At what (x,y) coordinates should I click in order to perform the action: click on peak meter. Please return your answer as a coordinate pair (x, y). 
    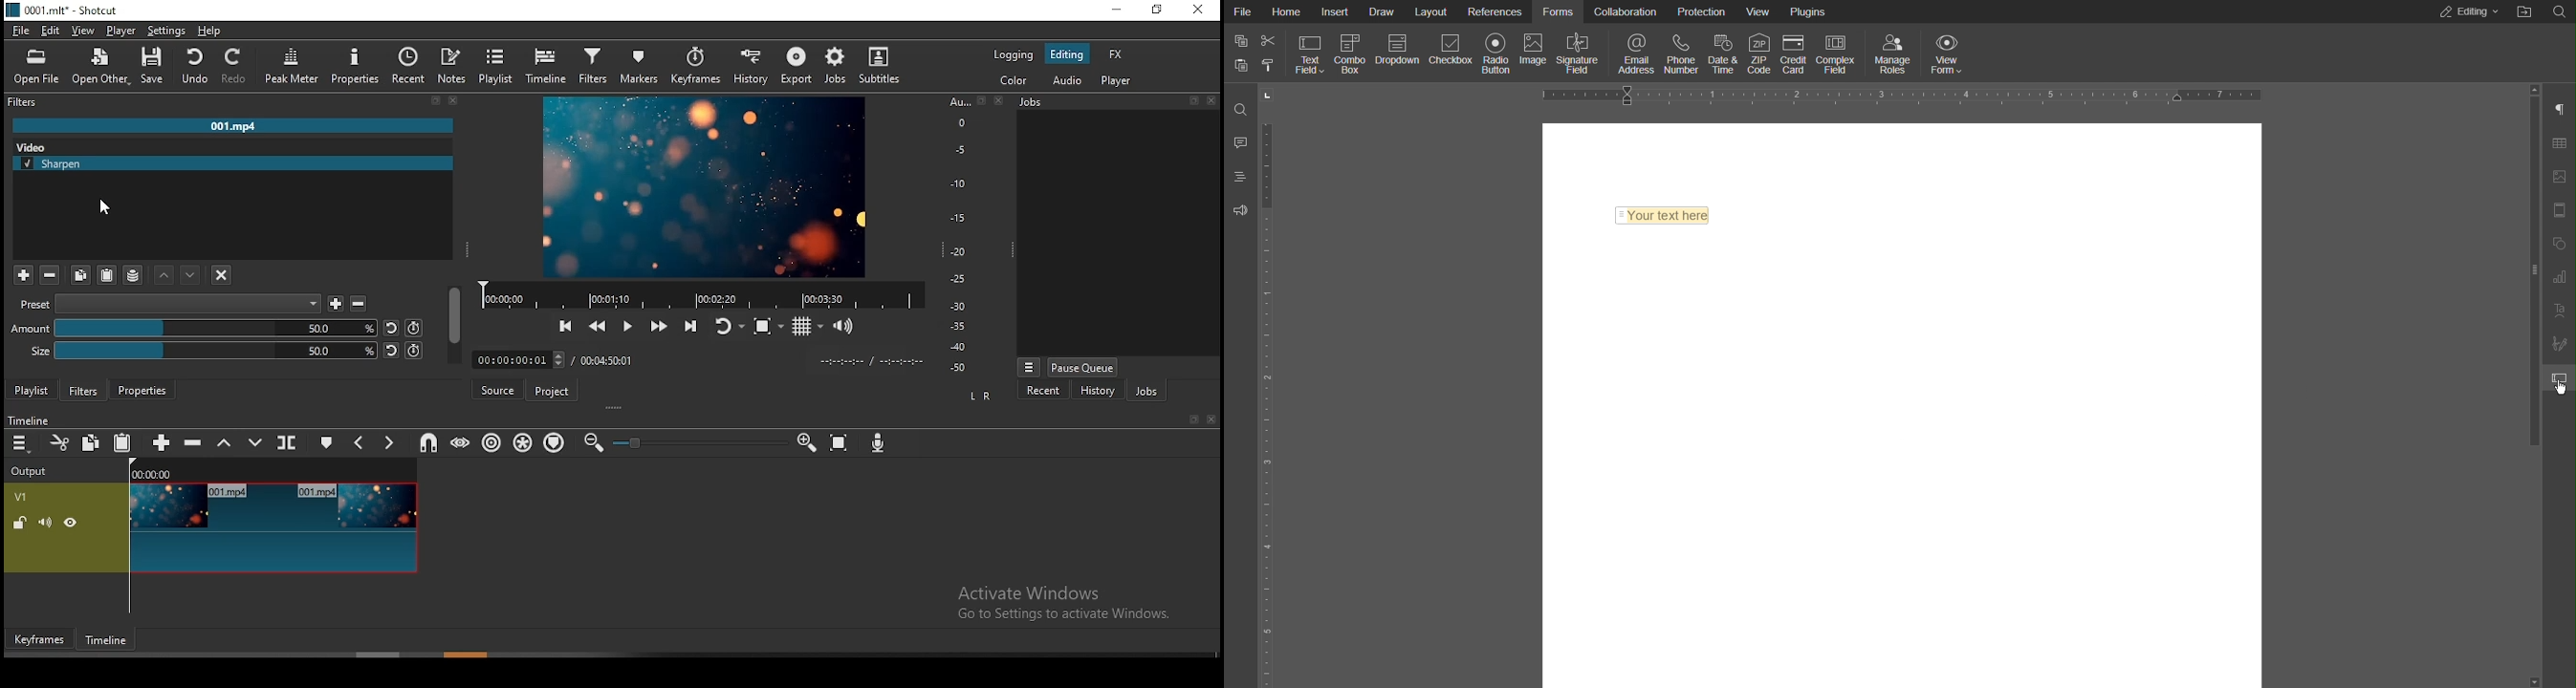
    Looking at the image, I should click on (291, 67).